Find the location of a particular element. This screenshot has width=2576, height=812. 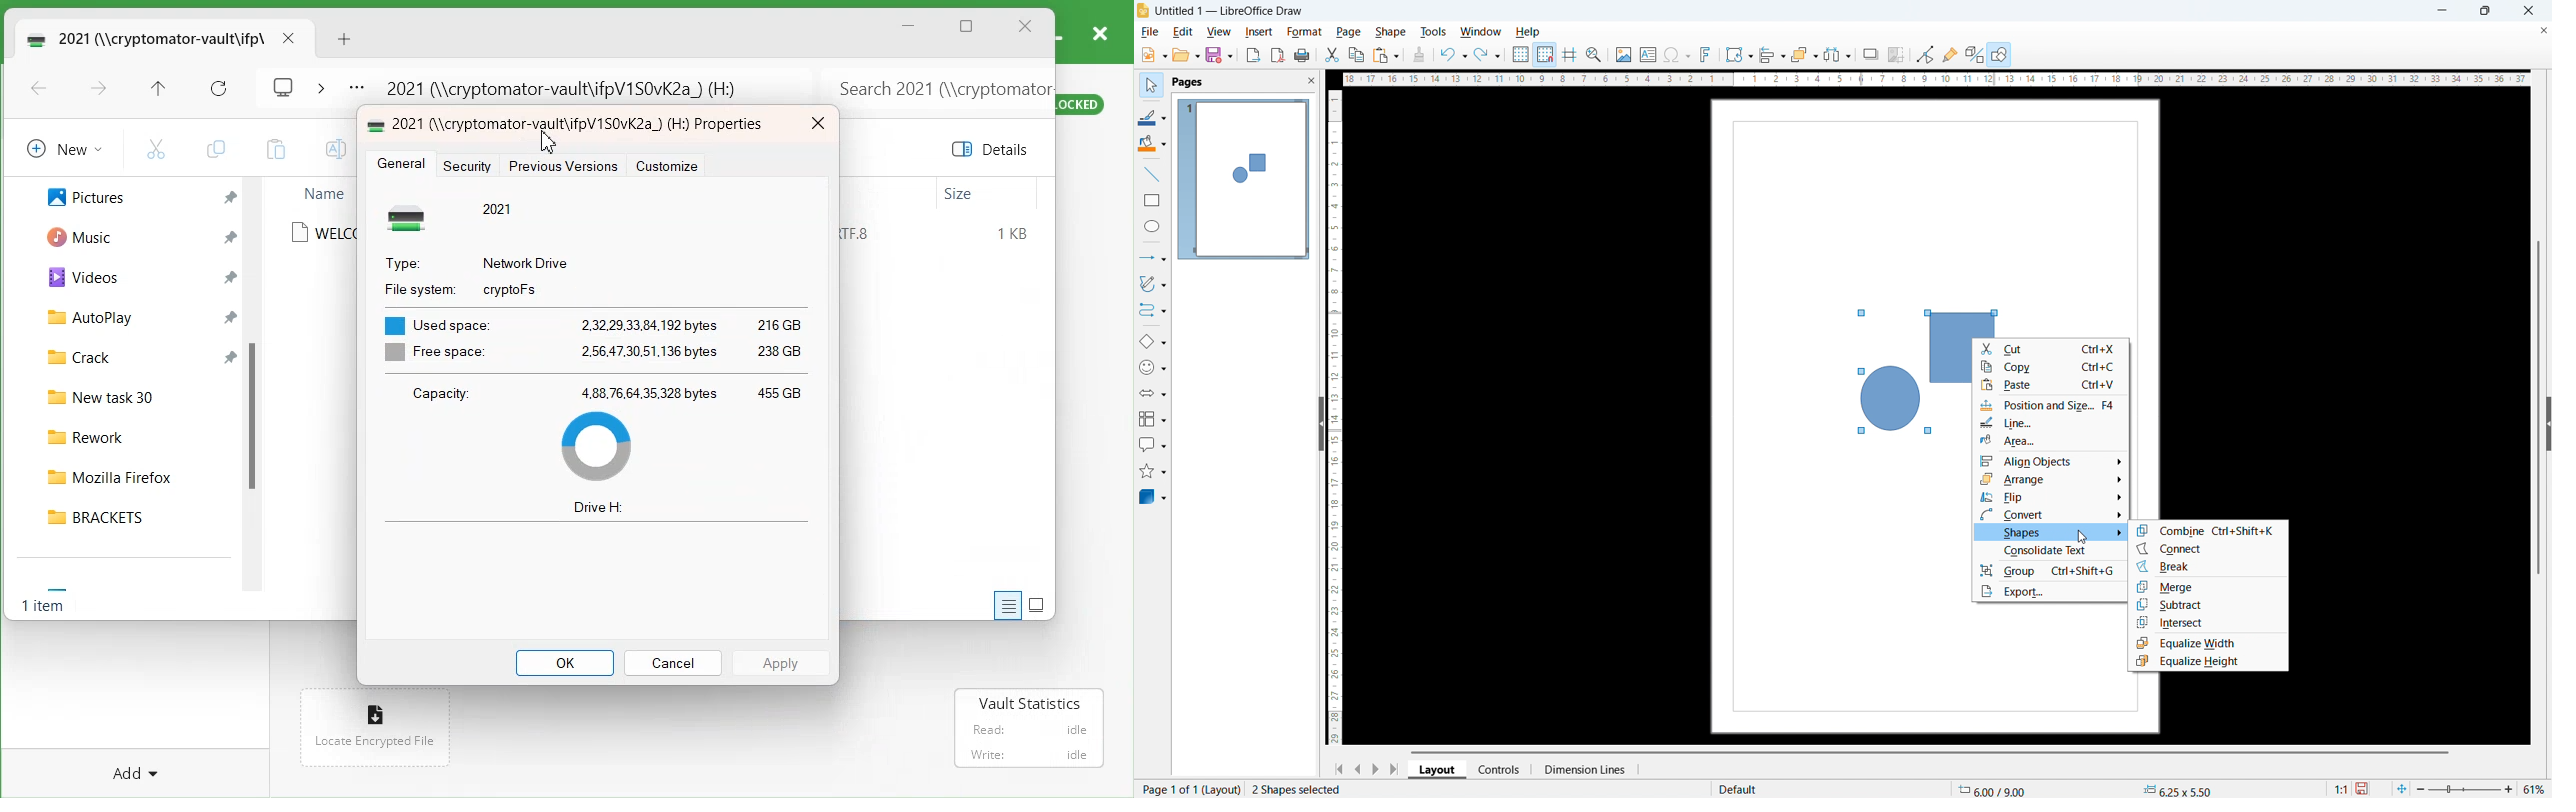

Icon is located at coordinates (377, 123).